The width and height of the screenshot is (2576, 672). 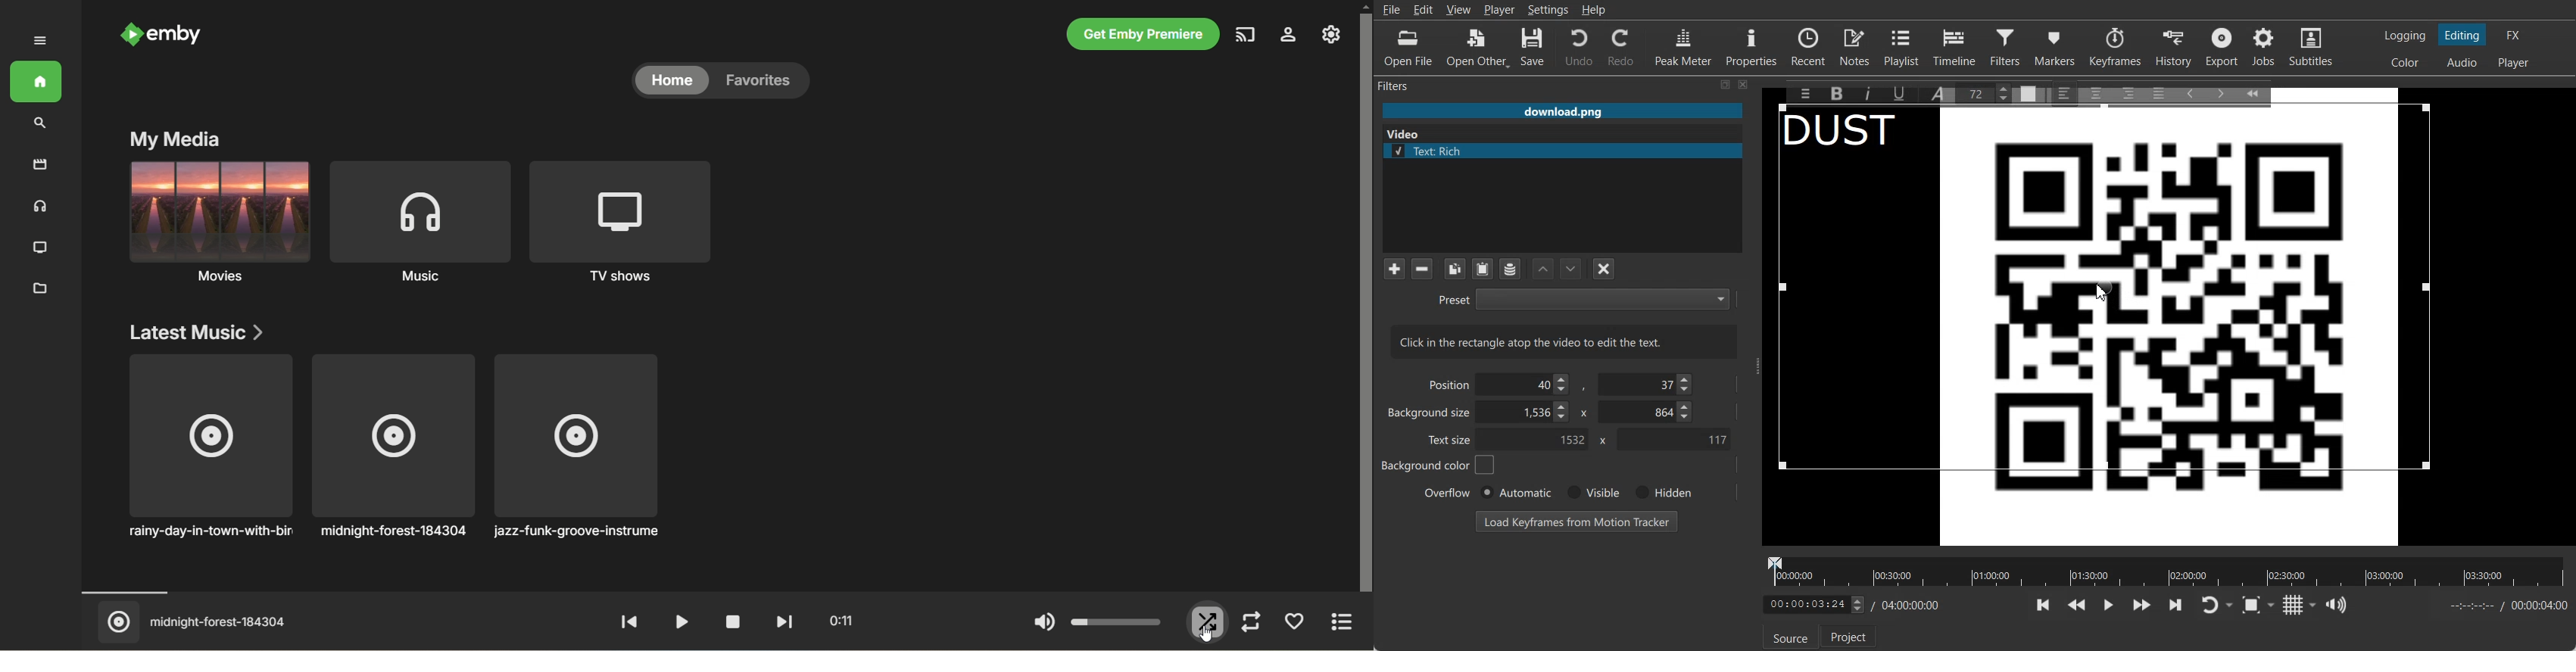 I want to click on settings, so click(x=1290, y=35).